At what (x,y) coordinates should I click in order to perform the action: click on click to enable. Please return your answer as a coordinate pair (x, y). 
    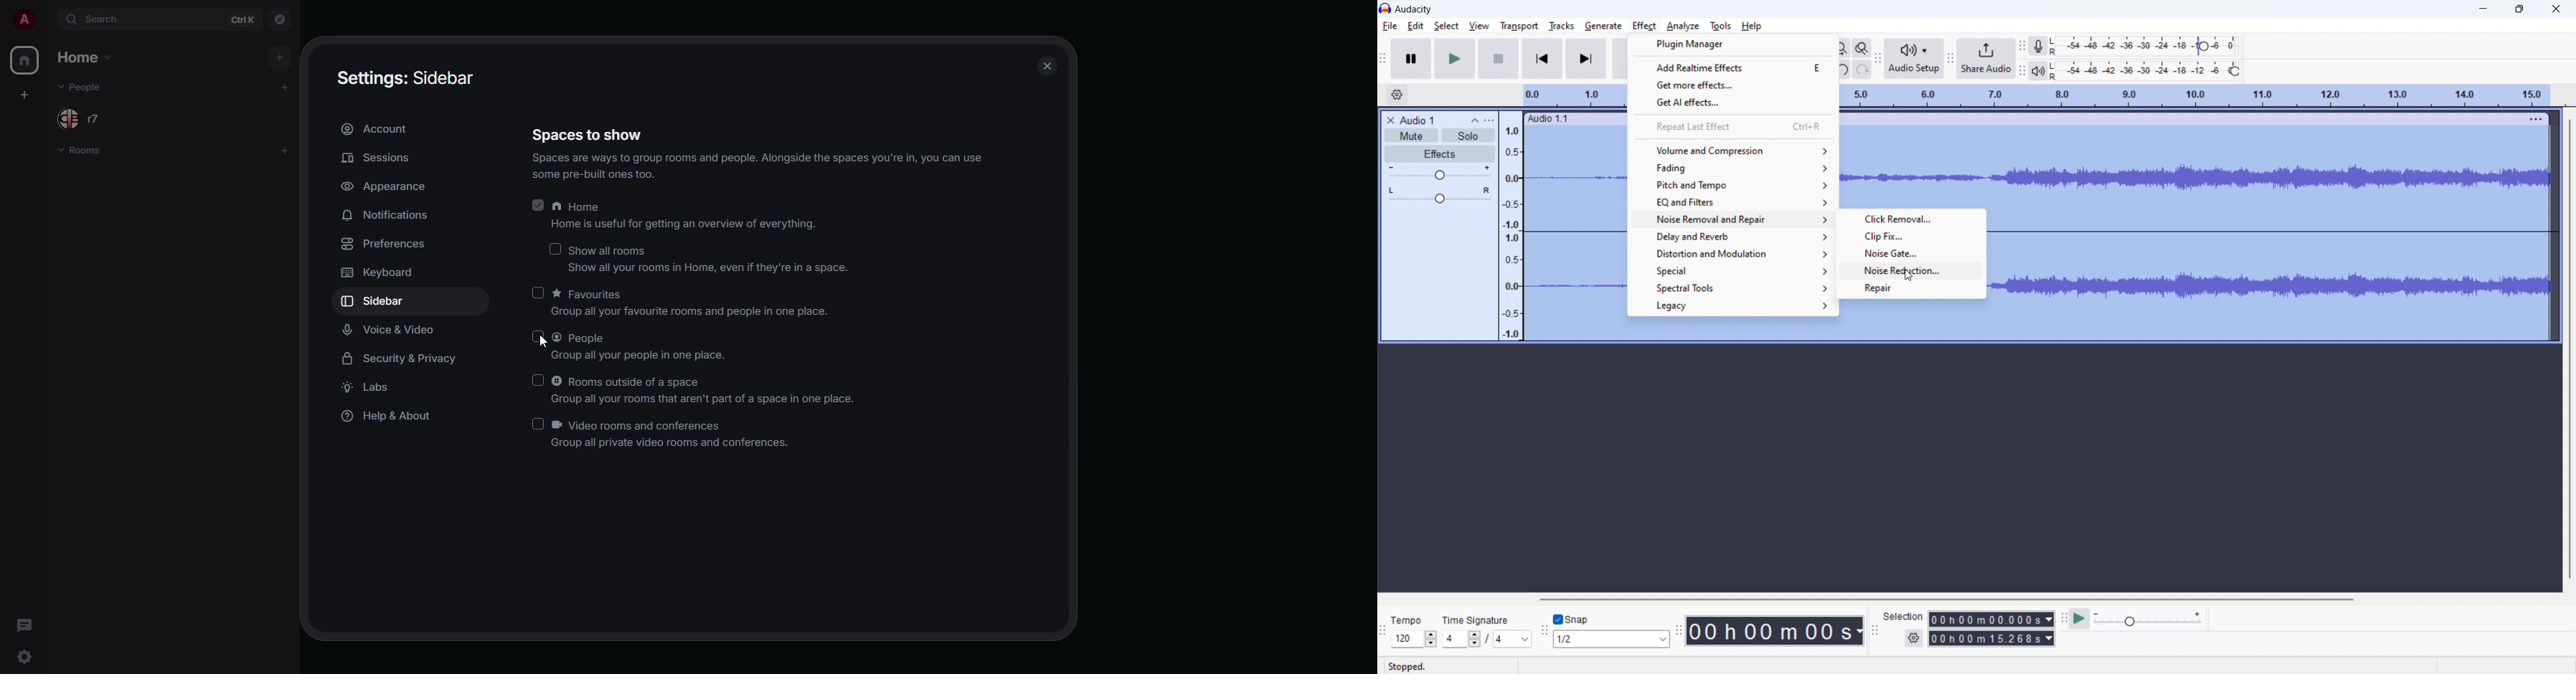
    Looking at the image, I should click on (556, 247).